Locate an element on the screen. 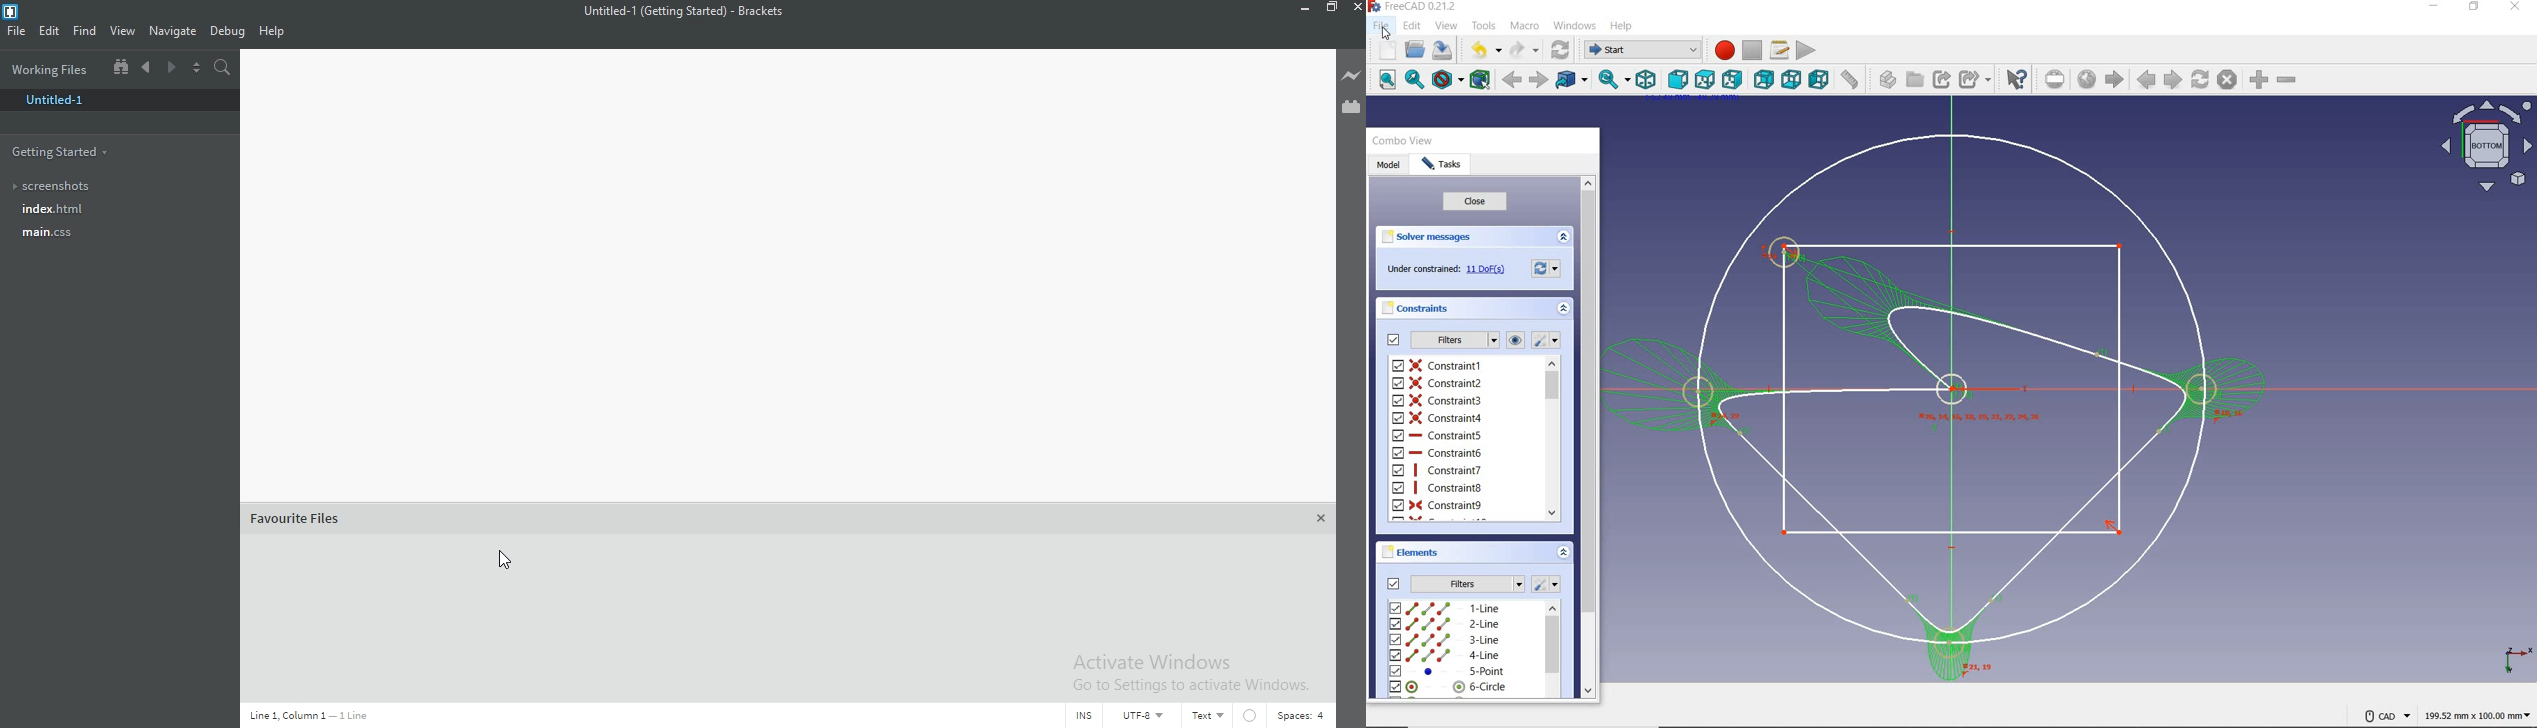  Screenshots is located at coordinates (110, 185).